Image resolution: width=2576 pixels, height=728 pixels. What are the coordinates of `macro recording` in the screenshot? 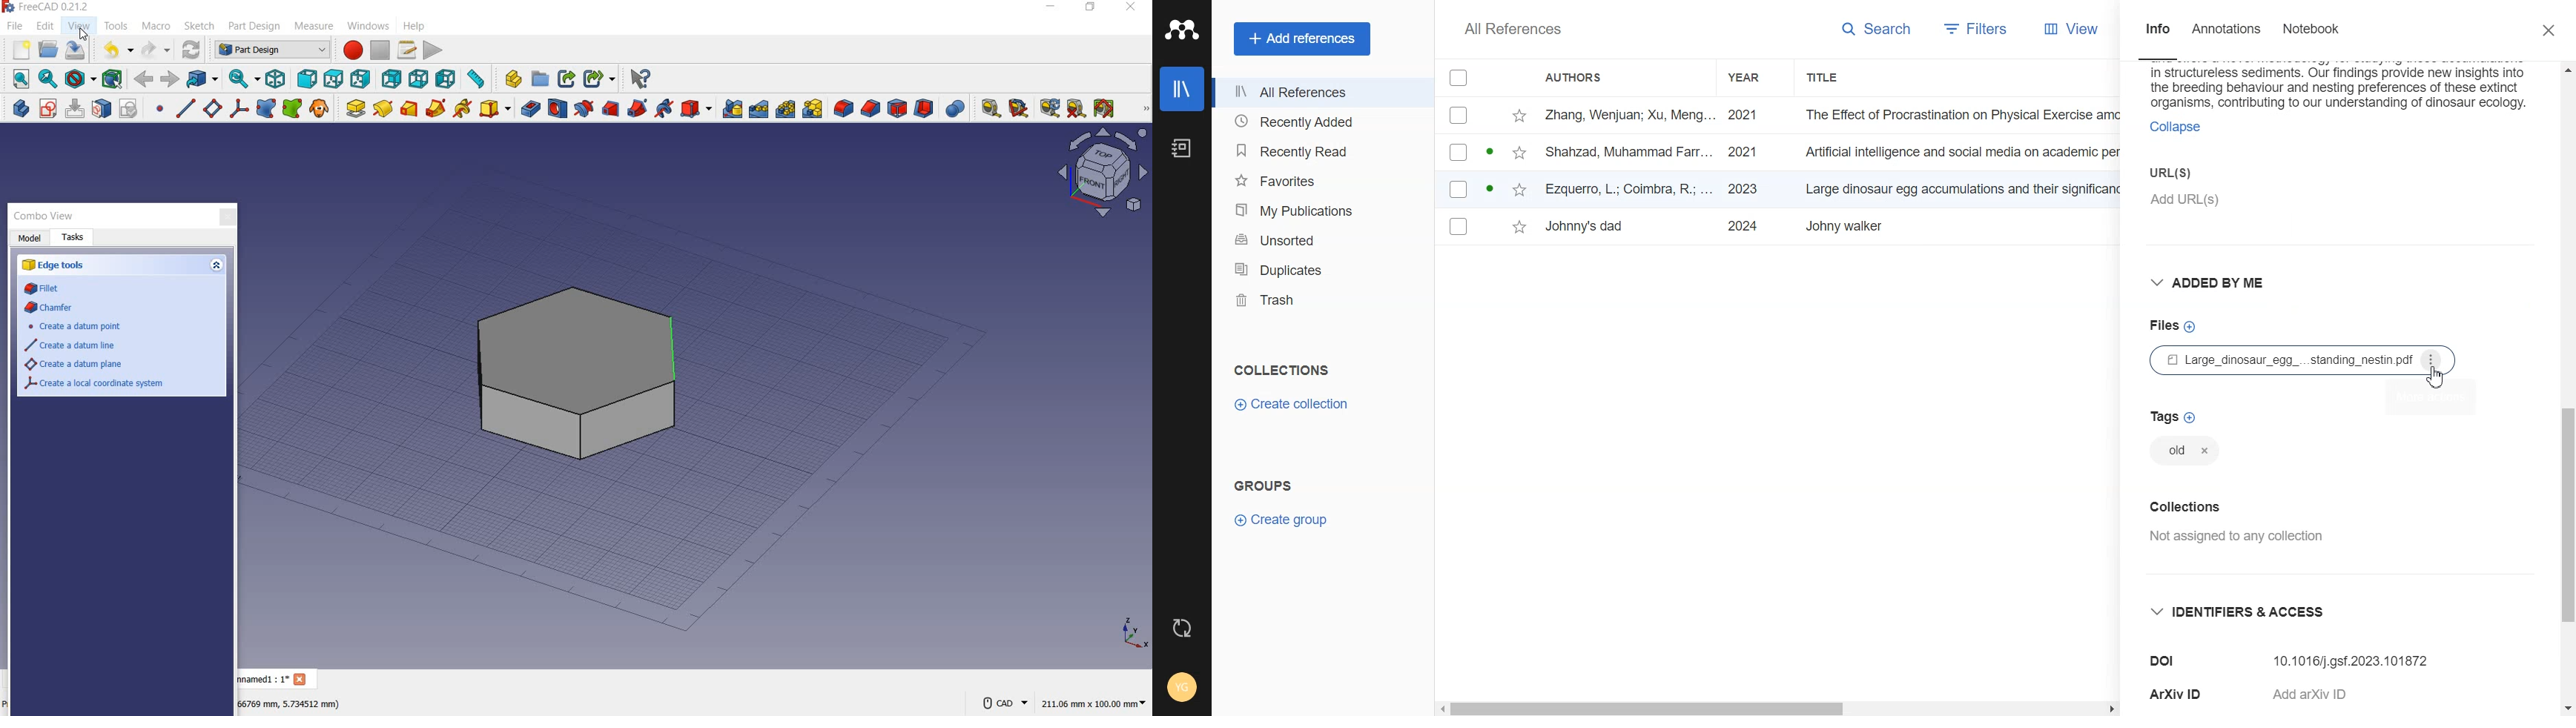 It's located at (351, 51).